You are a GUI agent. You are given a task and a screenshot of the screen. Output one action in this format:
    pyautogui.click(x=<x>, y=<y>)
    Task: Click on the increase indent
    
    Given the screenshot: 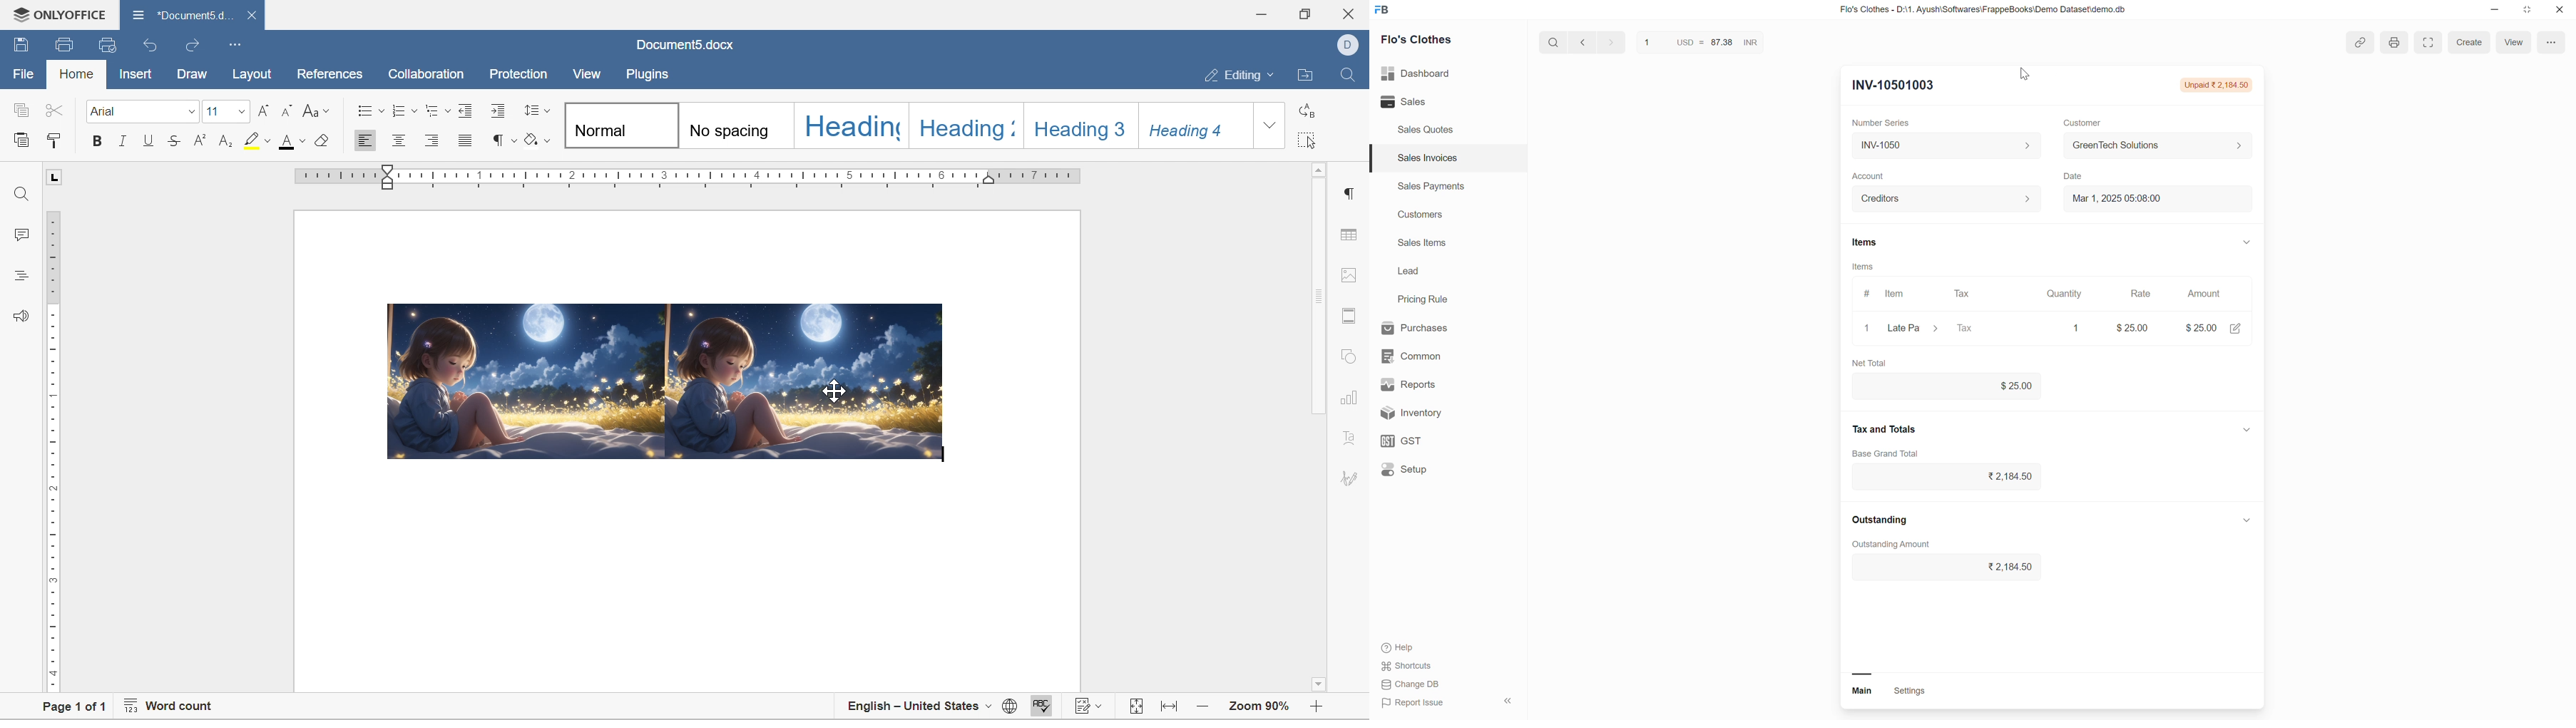 What is the action you would take?
    pyautogui.click(x=501, y=110)
    